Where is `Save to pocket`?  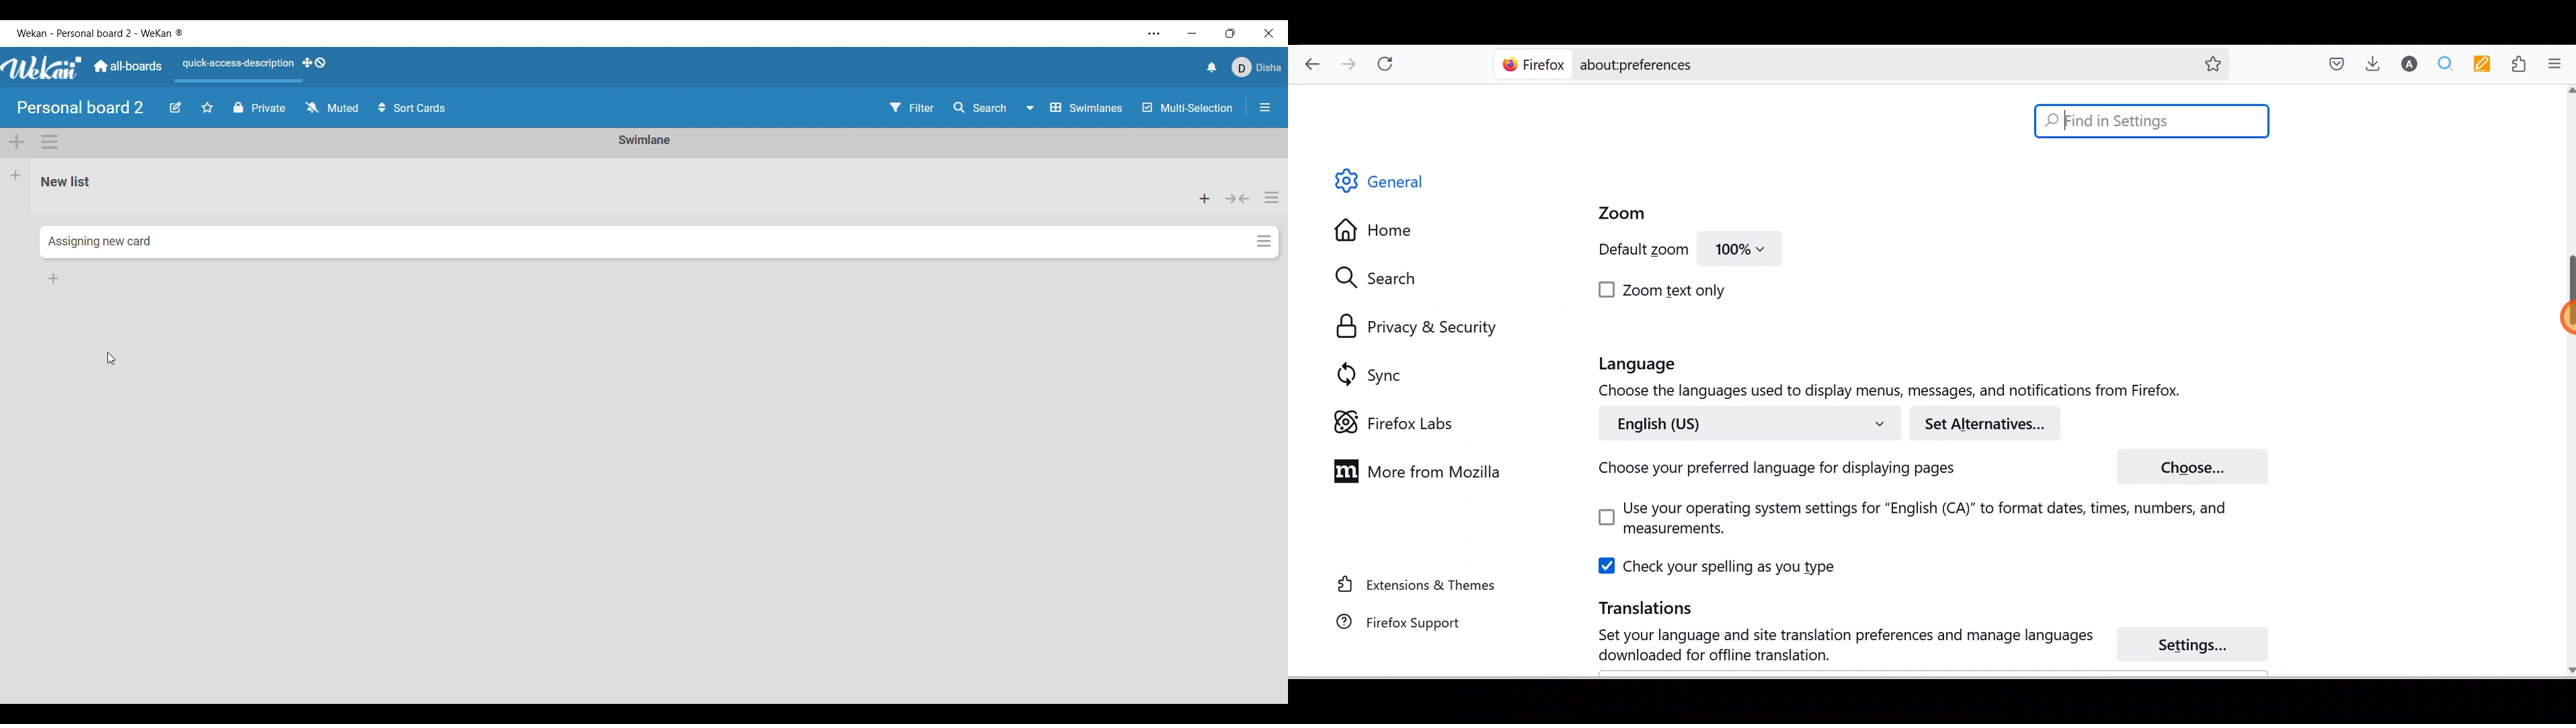
Save to pocket is located at coordinates (2332, 64).